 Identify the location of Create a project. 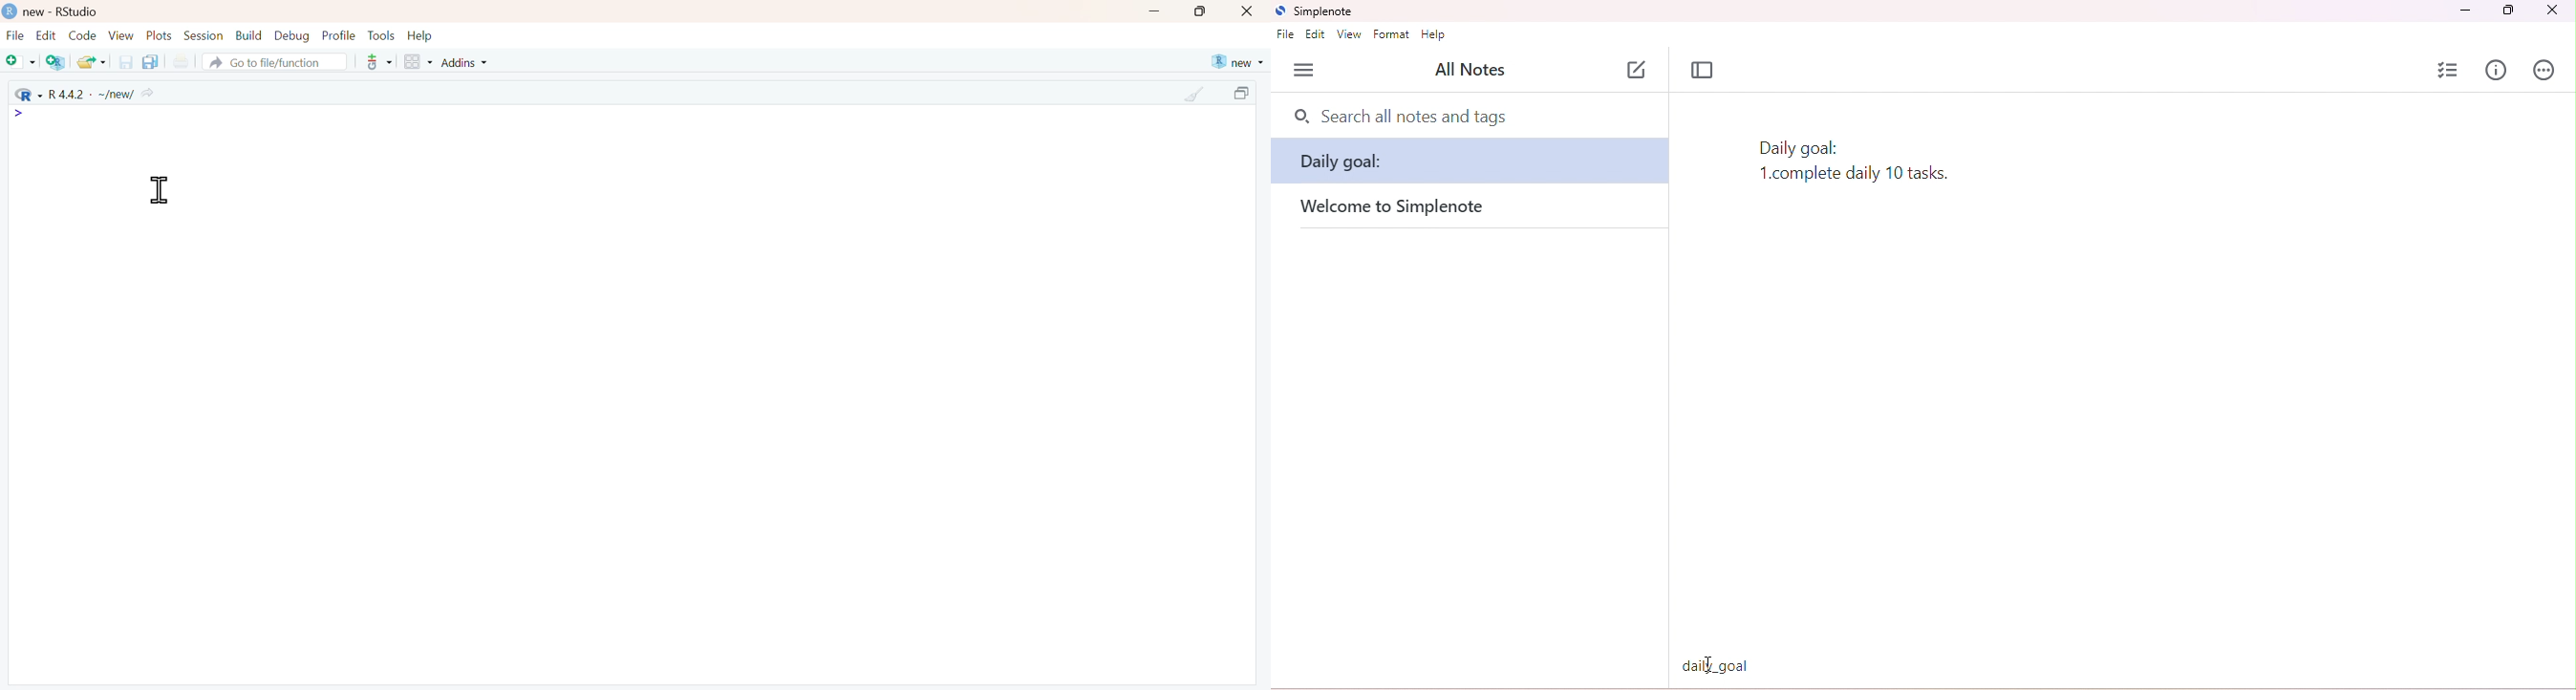
(55, 62).